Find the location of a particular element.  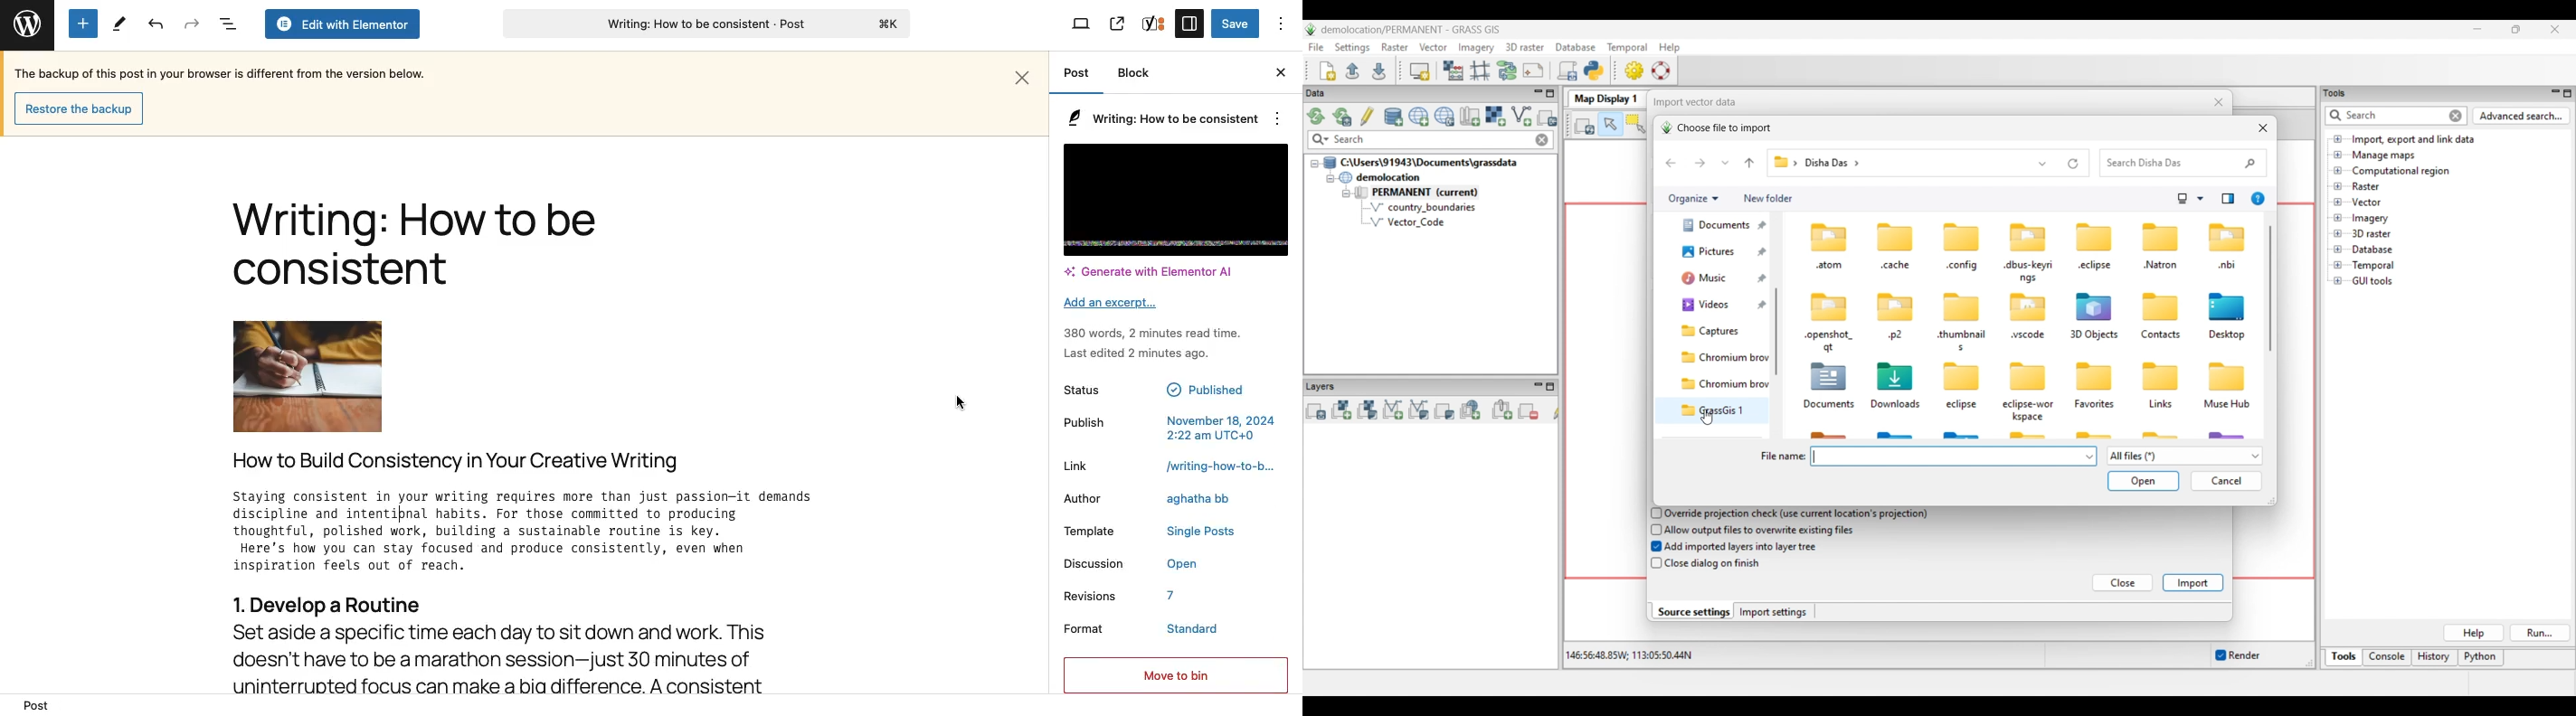

Format is located at coordinates (1082, 630).